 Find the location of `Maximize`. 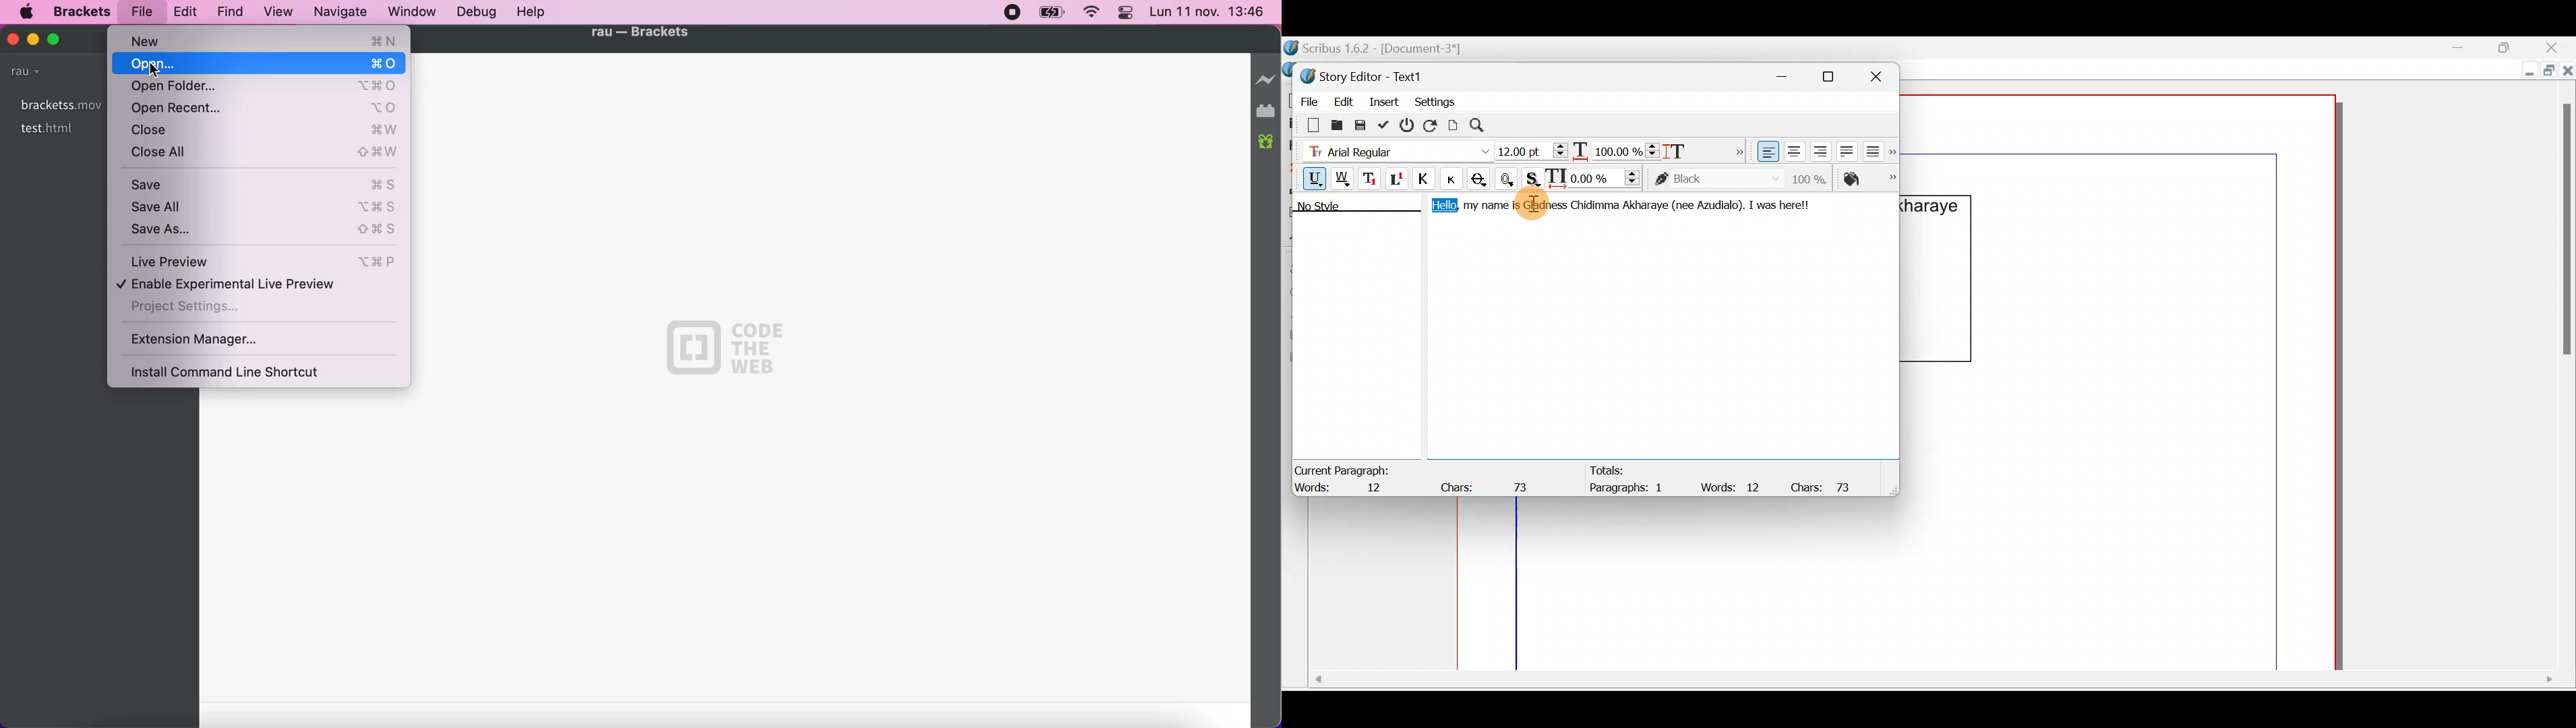

Maximize is located at coordinates (2512, 47).